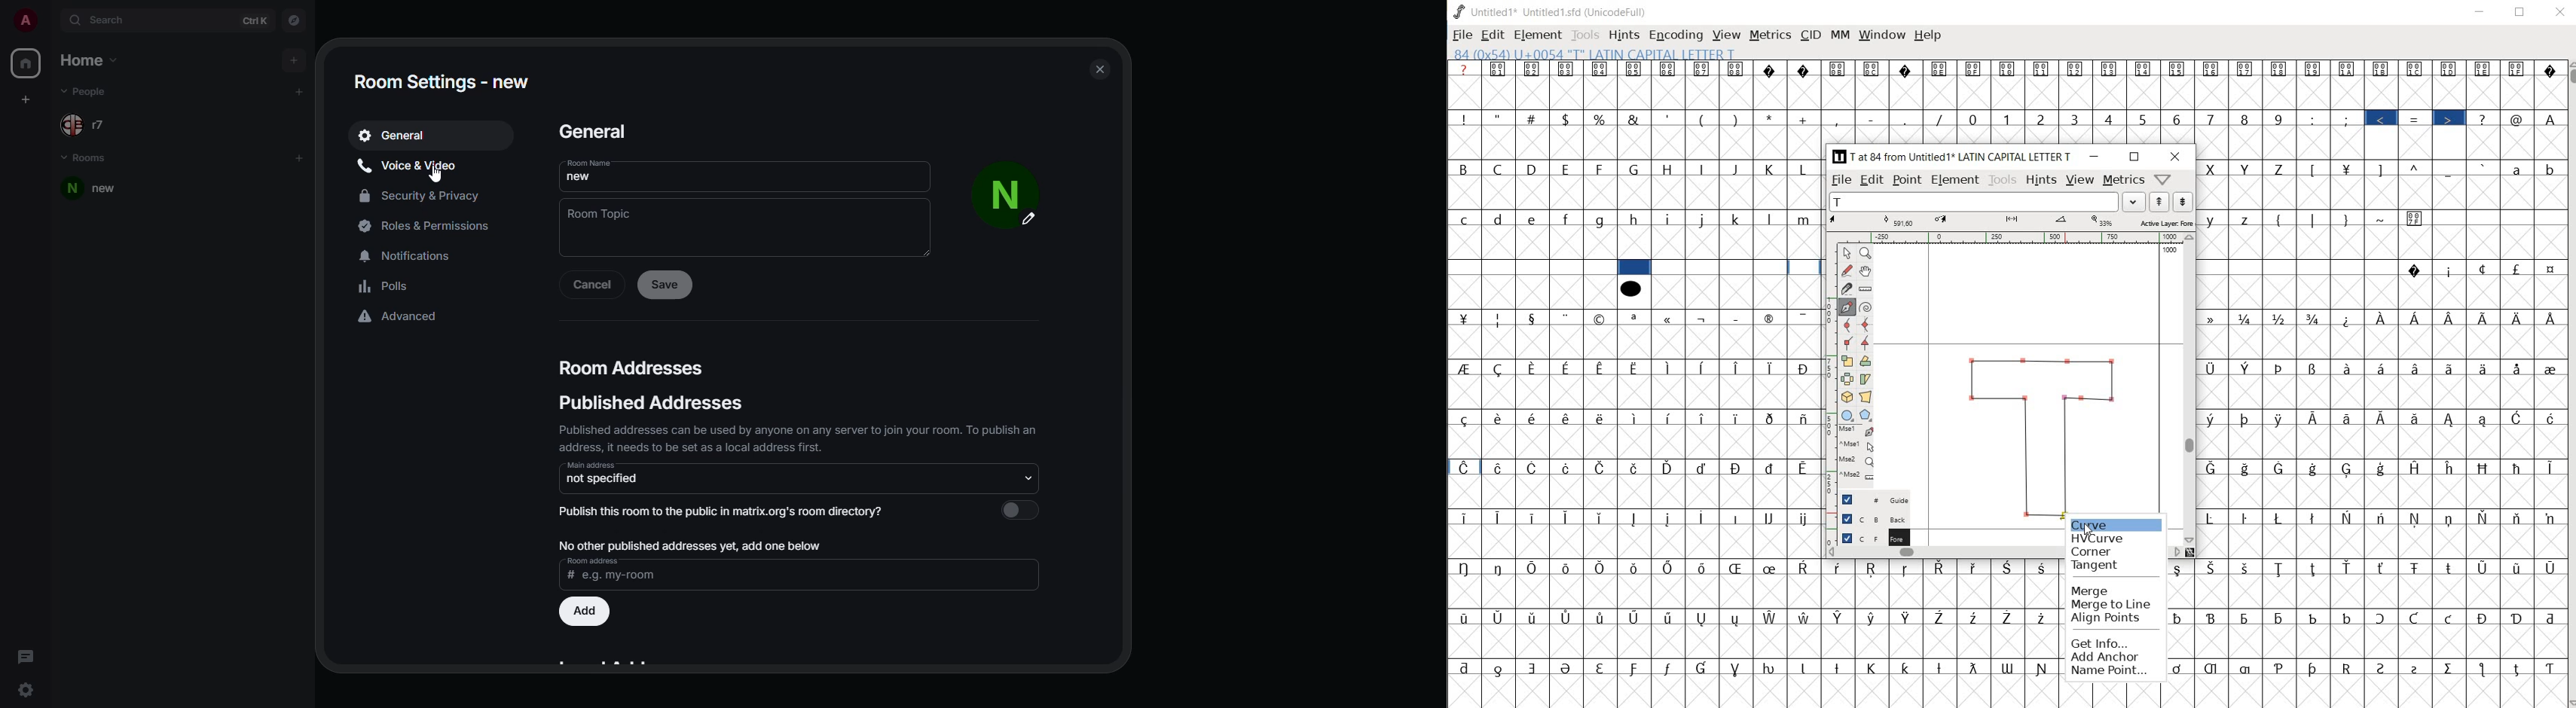  What do you see at coordinates (1535, 516) in the screenshot?
I see `Symbol` at bounding box center [1535, 516].